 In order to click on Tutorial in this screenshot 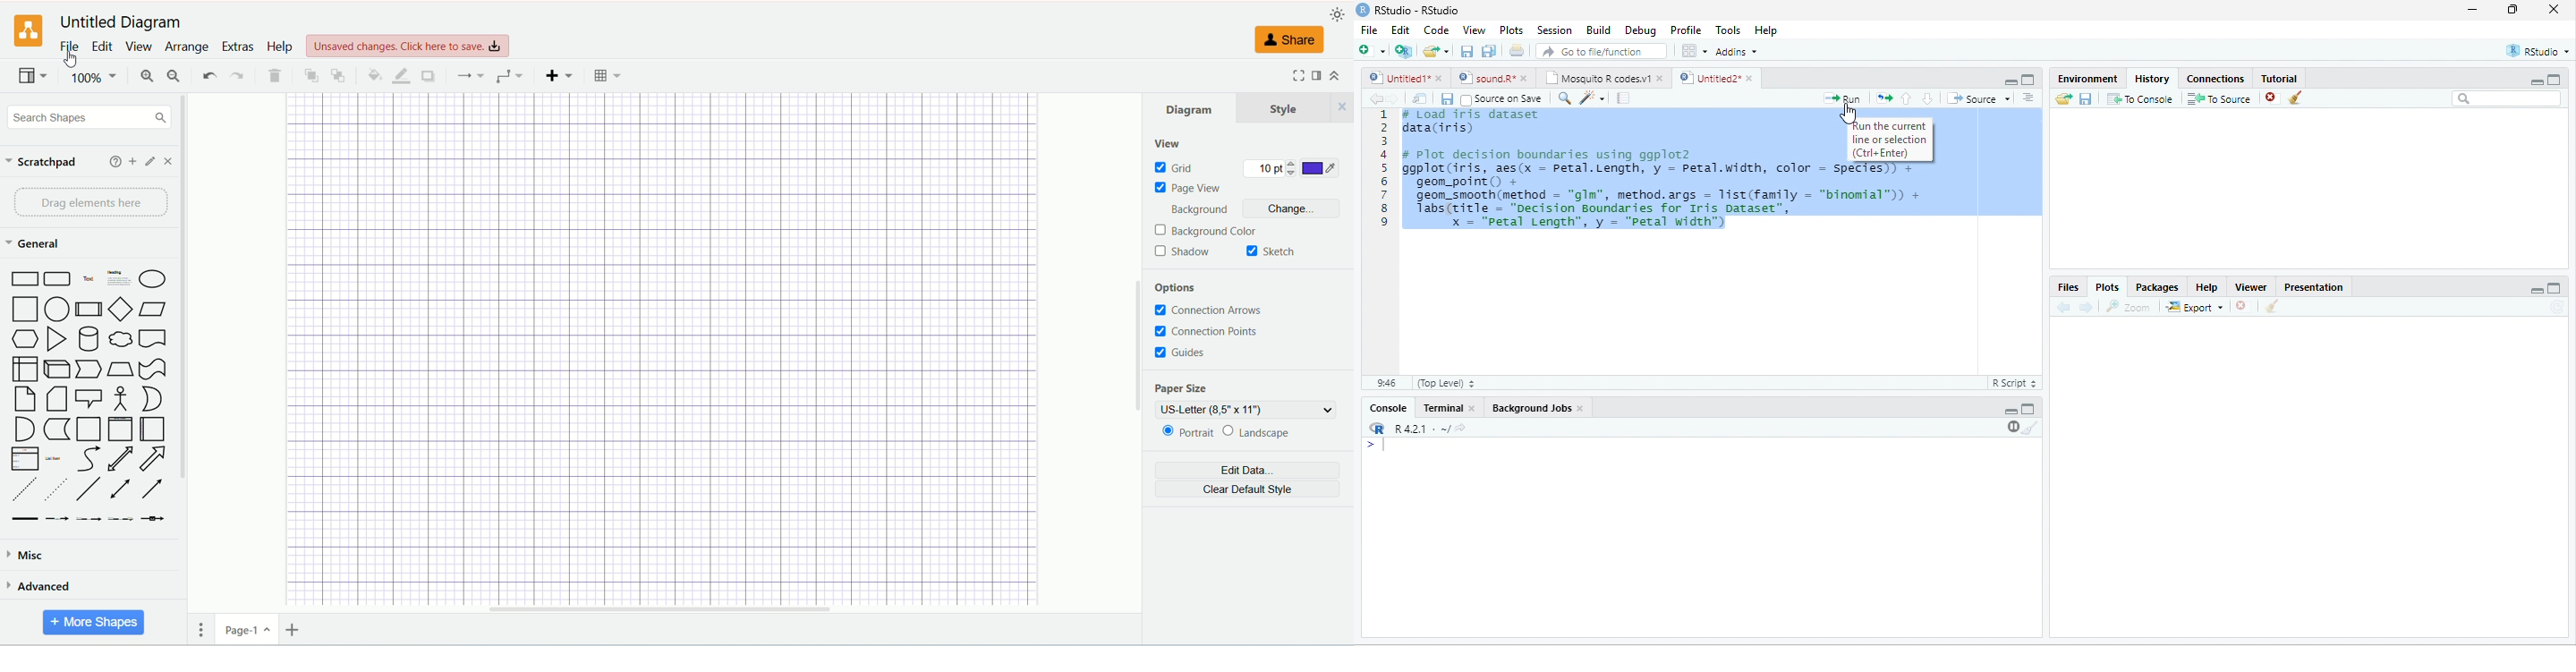, I will do `click(2280, 79)`.